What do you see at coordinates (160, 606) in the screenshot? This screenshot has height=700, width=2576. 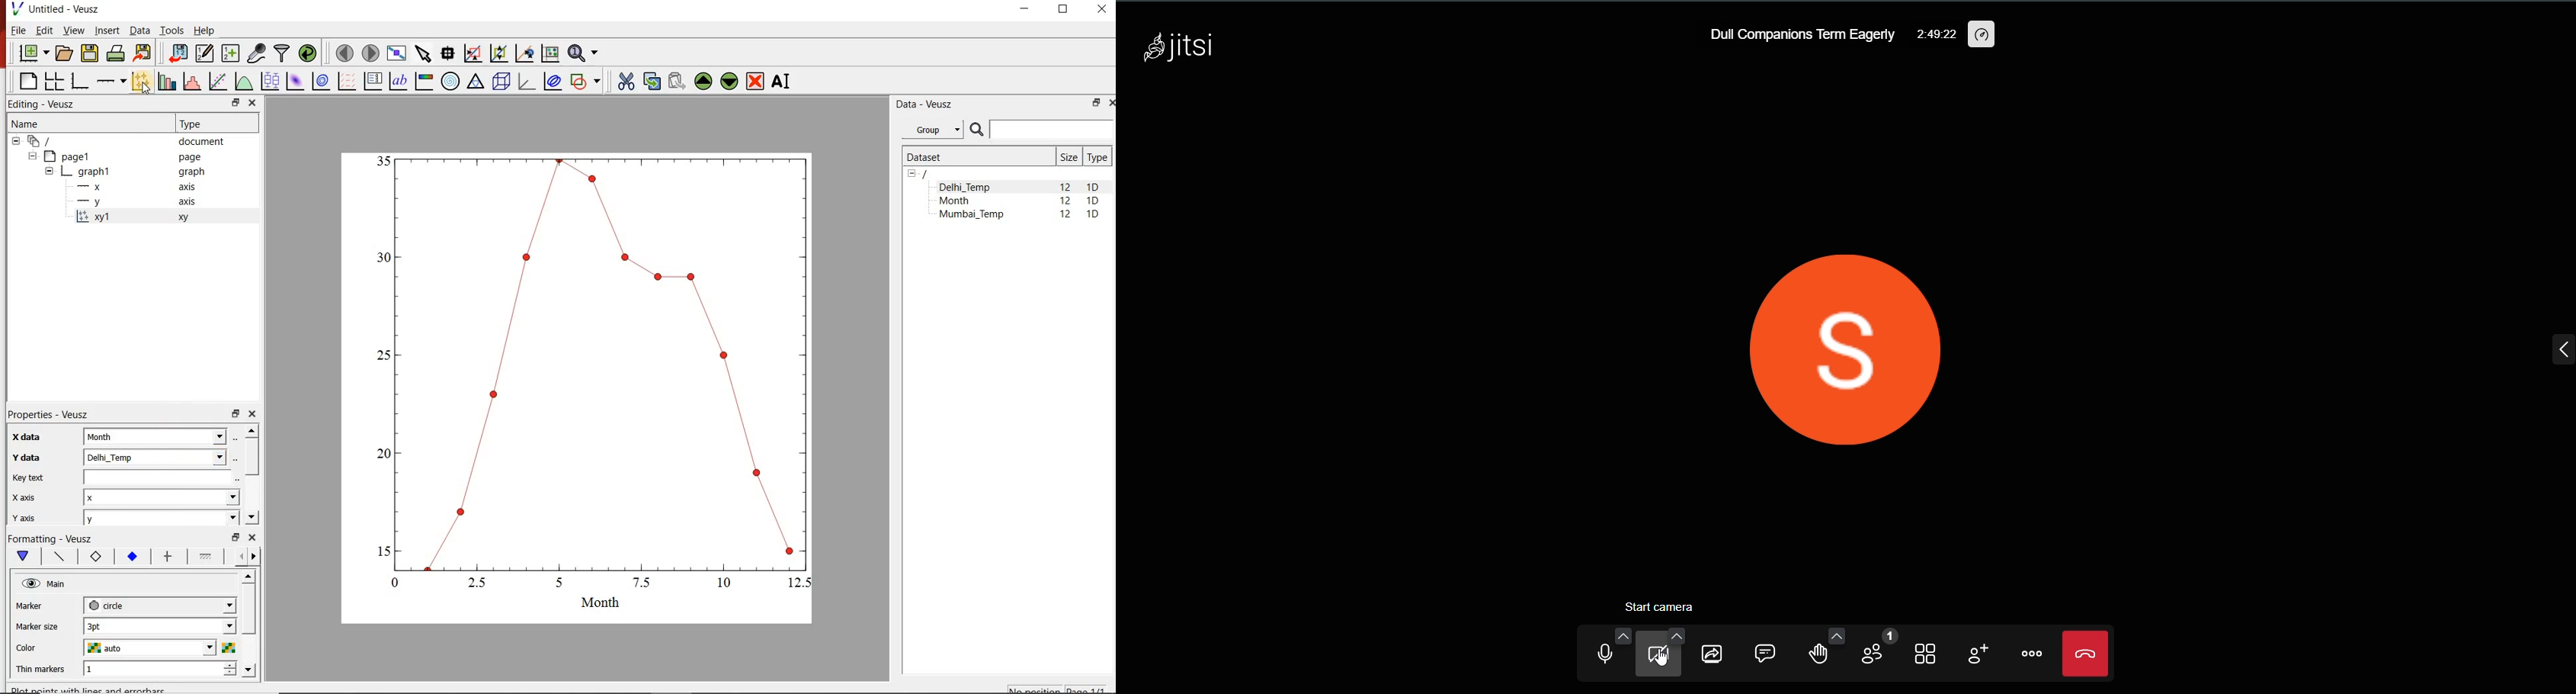 I see `circle` at bounding box center [160, 606].